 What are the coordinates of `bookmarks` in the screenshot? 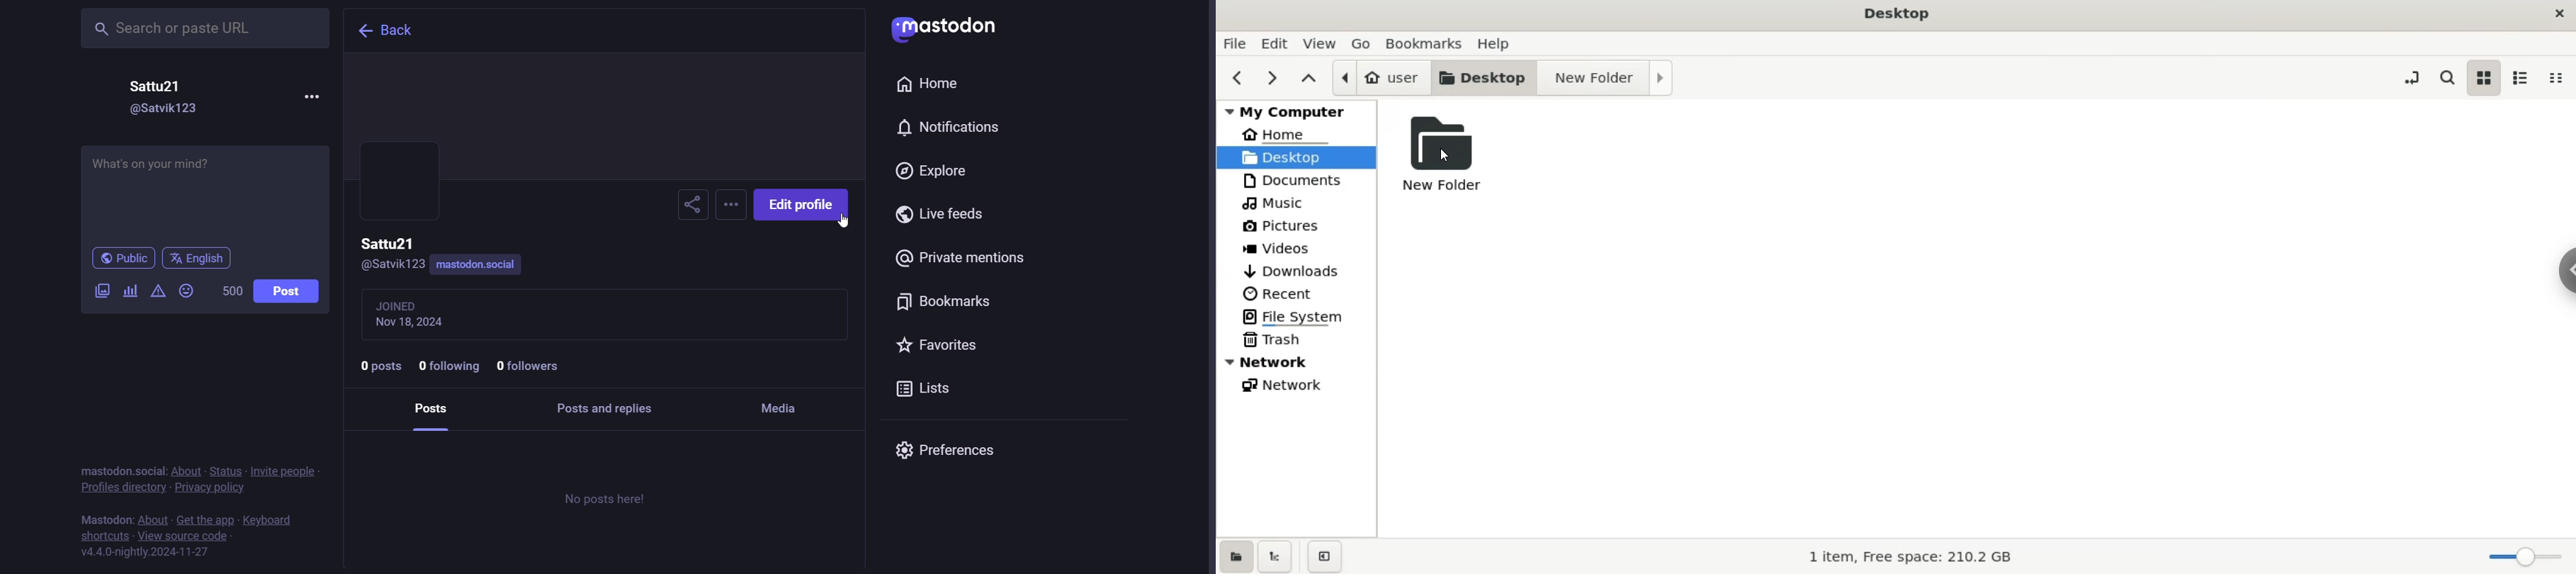 It's located at (943, 304).